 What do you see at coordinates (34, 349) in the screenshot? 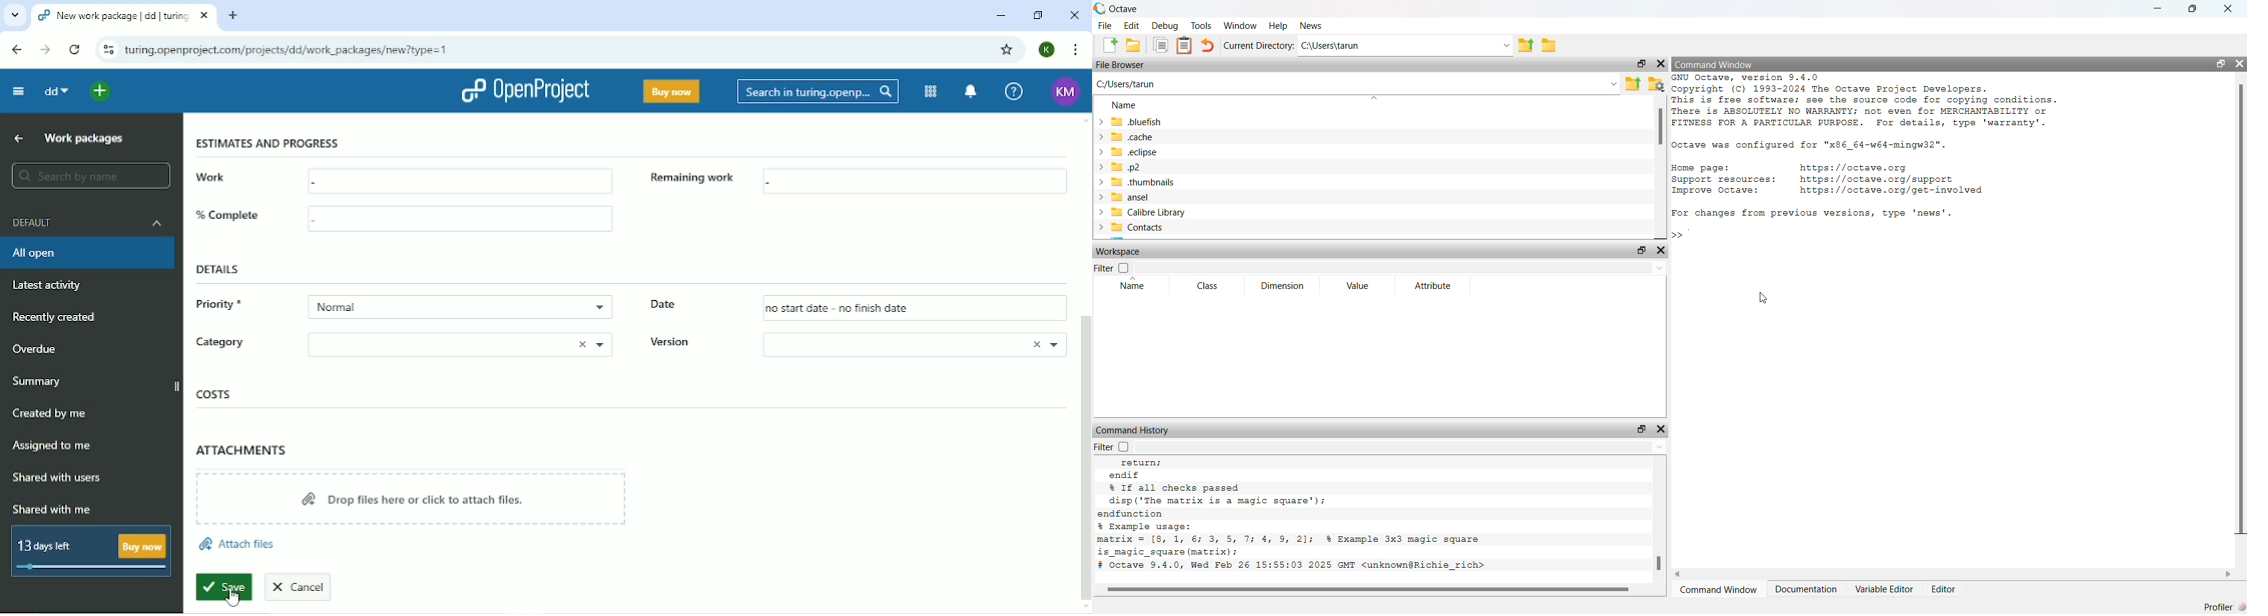
I see `Overdue` at bounding box center [34, 349].